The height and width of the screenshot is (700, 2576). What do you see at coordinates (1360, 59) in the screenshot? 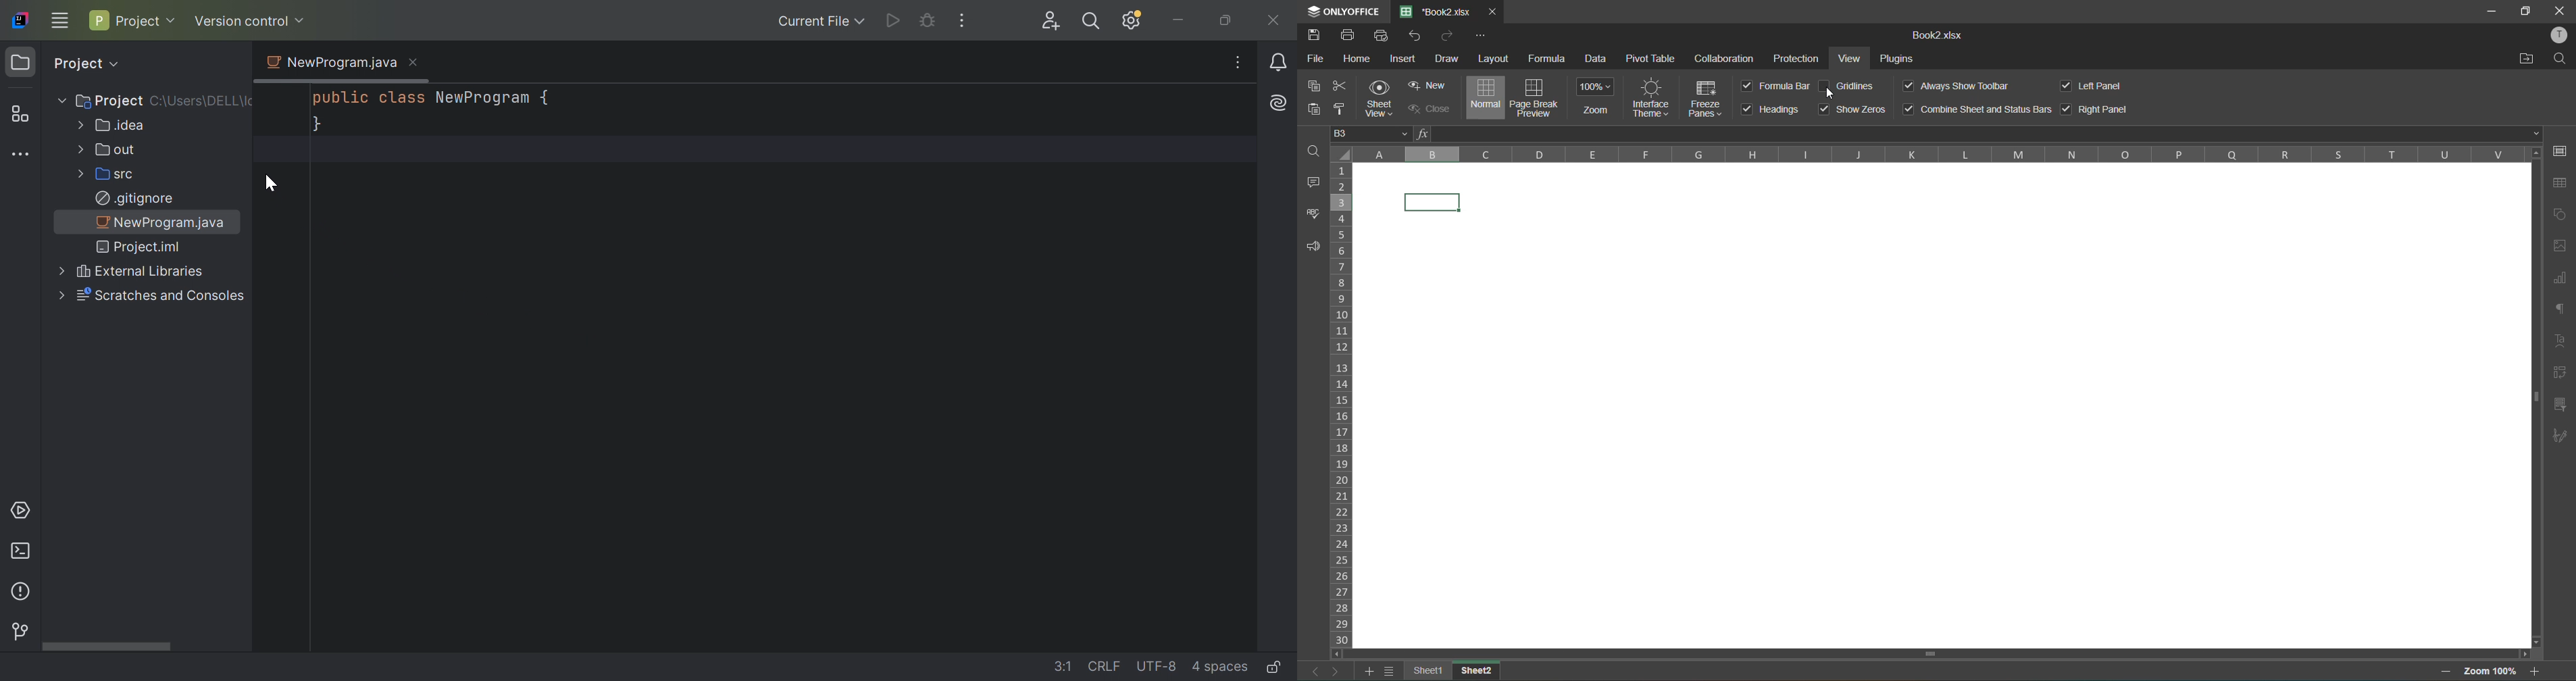
I see `home` at bounding box center [1360, 59].